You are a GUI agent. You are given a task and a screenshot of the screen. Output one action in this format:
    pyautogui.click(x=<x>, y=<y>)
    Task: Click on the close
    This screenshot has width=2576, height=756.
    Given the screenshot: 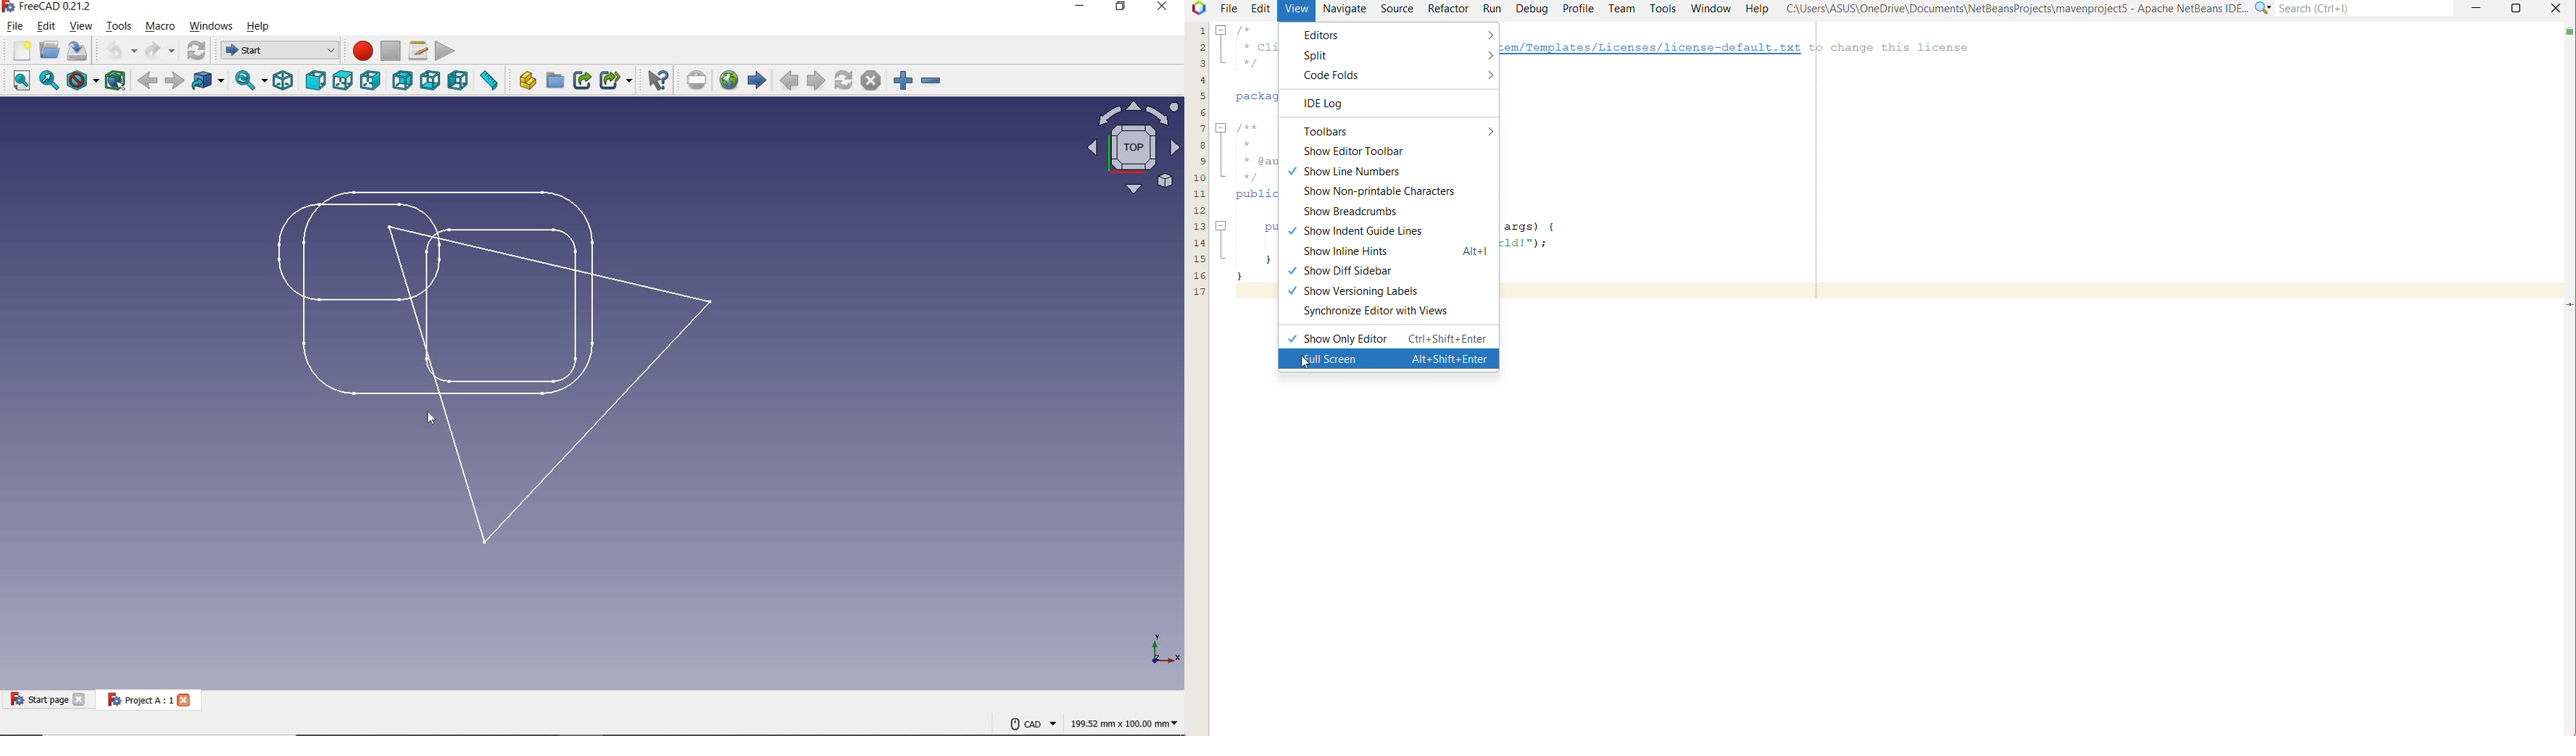 What is the action you would take?
    pyautogui.click(x=183, y=700)
    